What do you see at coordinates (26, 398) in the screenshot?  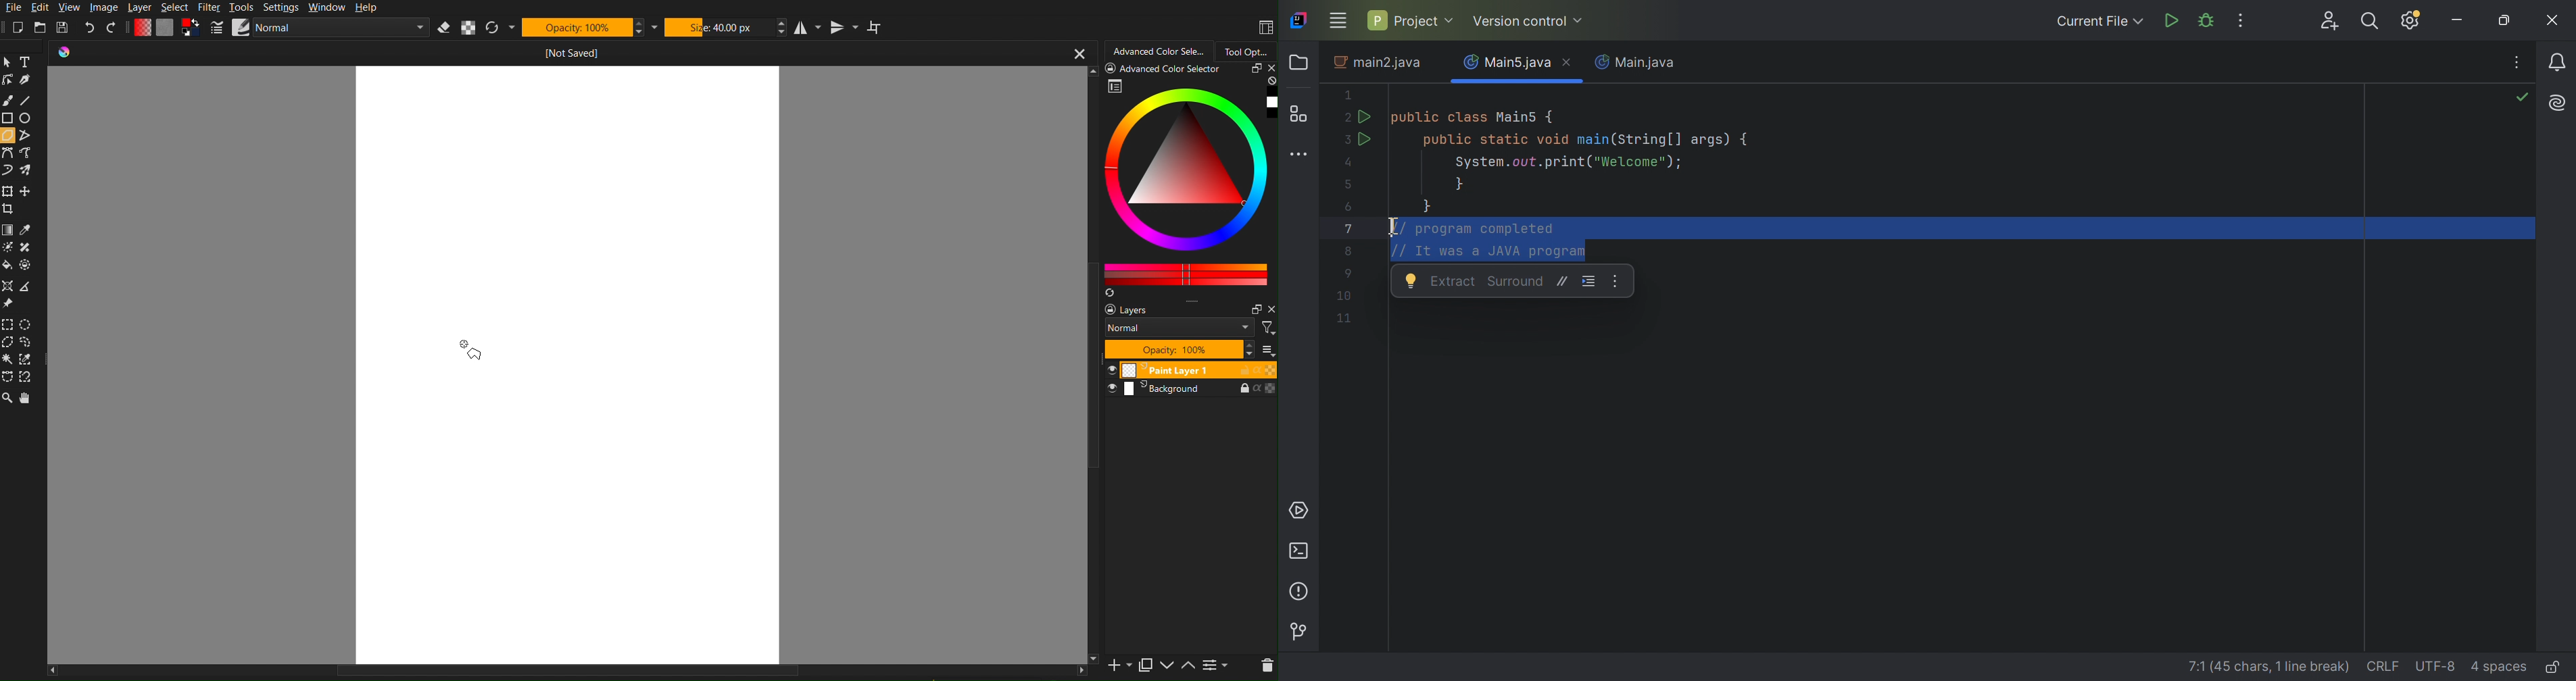 I see `Pan` at bounding box center [26, 398].